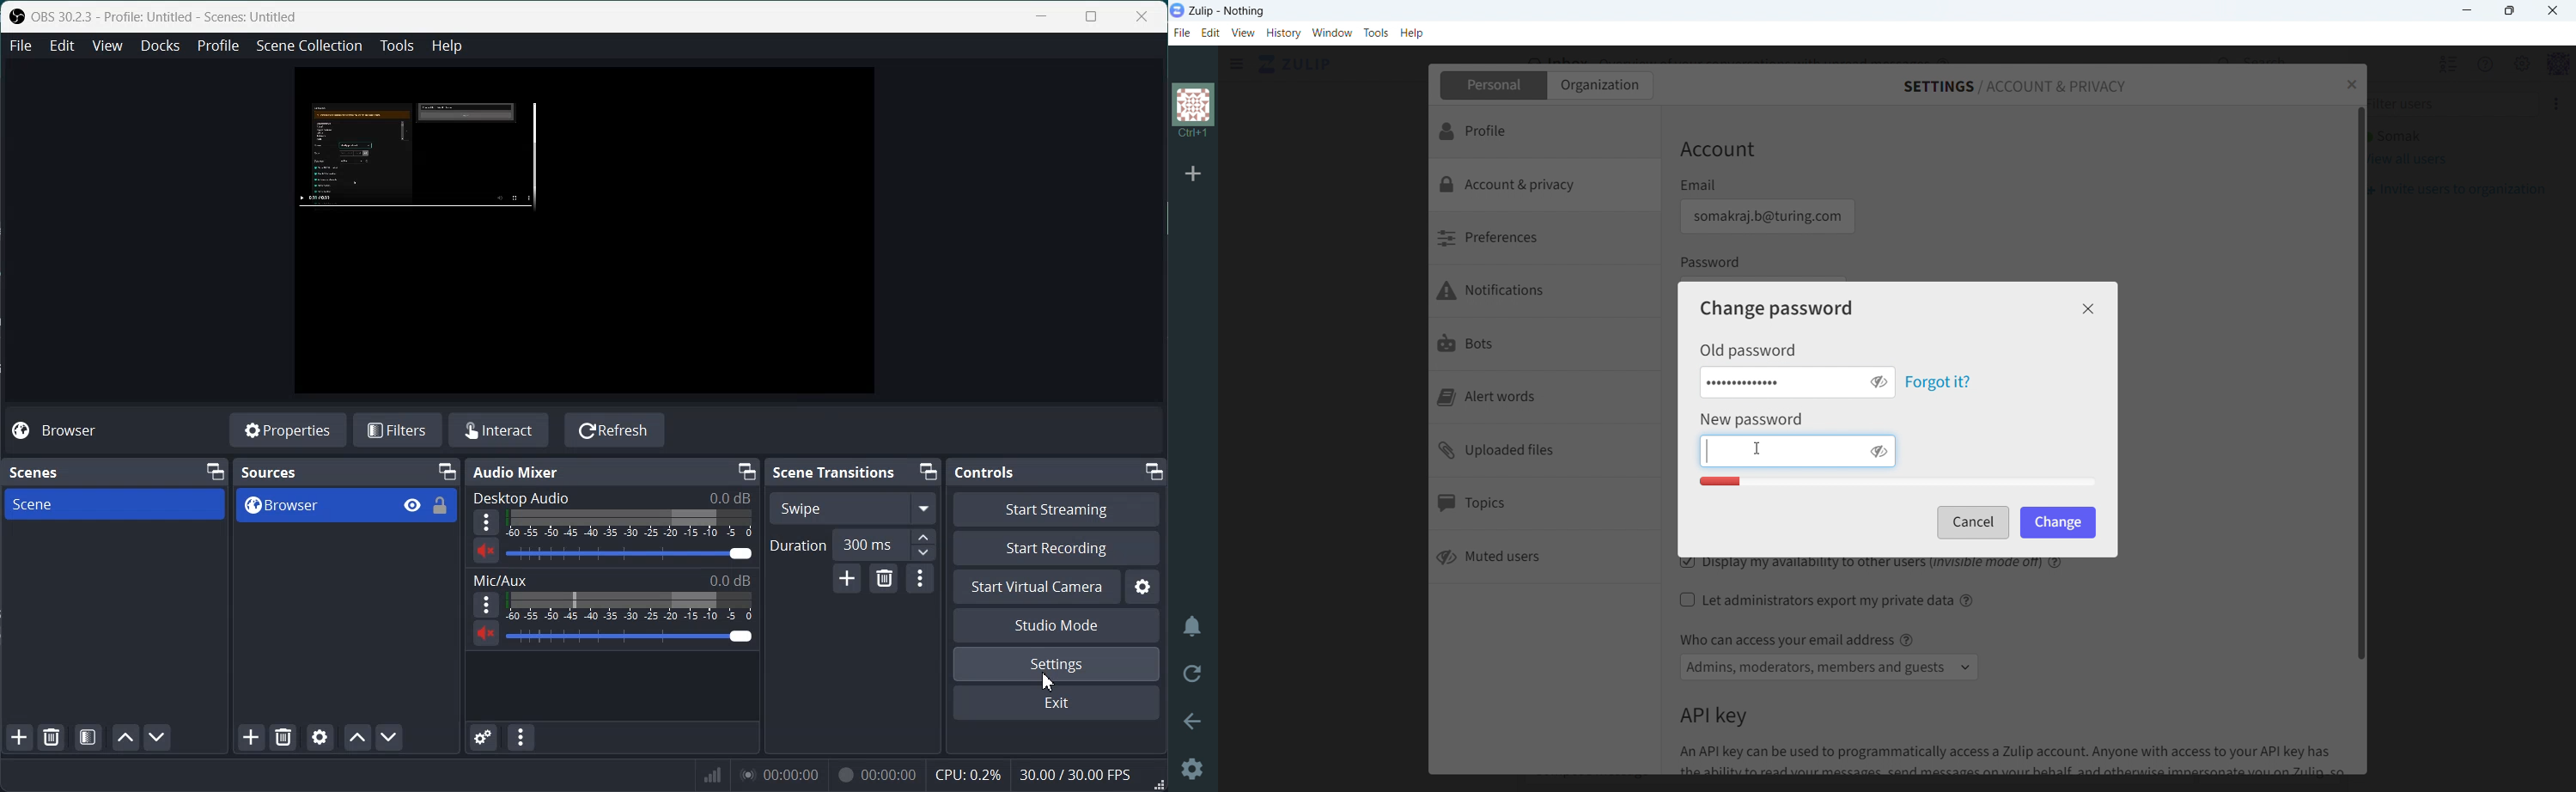  Describe the element at coordinates (319, 737) in the screenshot. I see `Open Source properties` at that location.